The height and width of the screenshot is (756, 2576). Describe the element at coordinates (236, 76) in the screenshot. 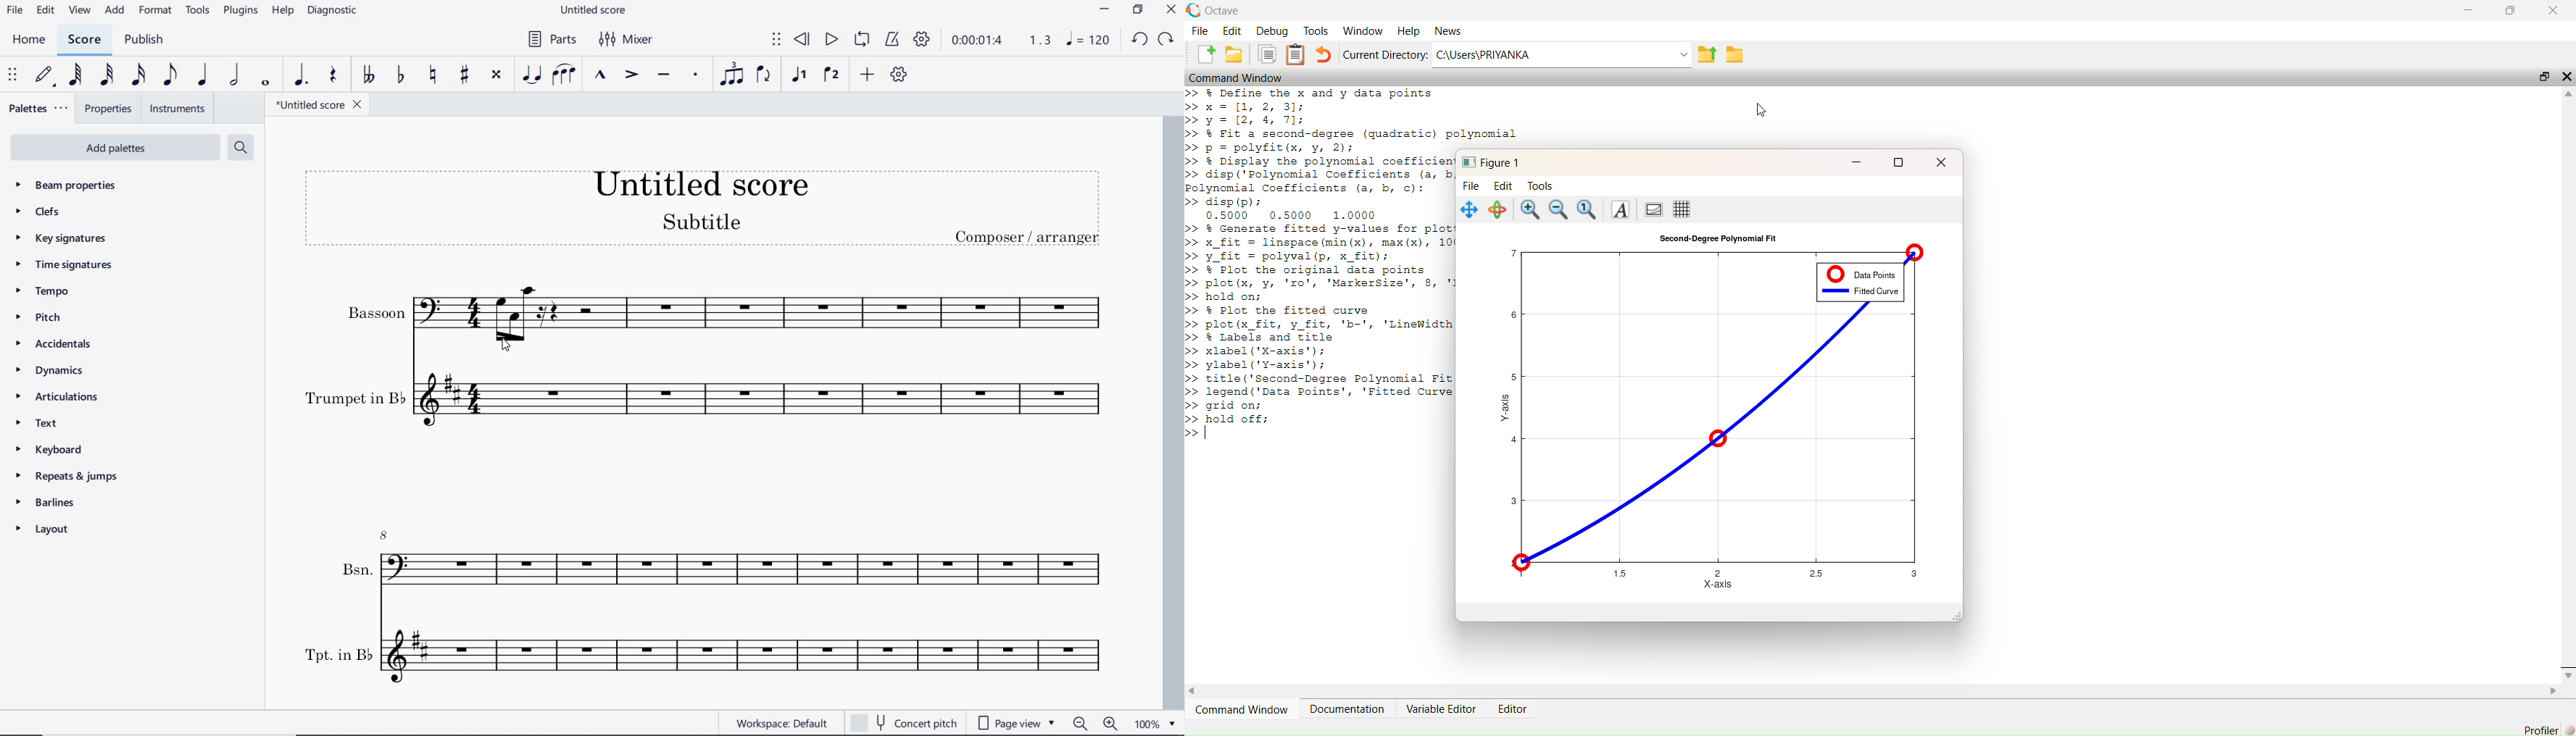

I see `half note` at that location.